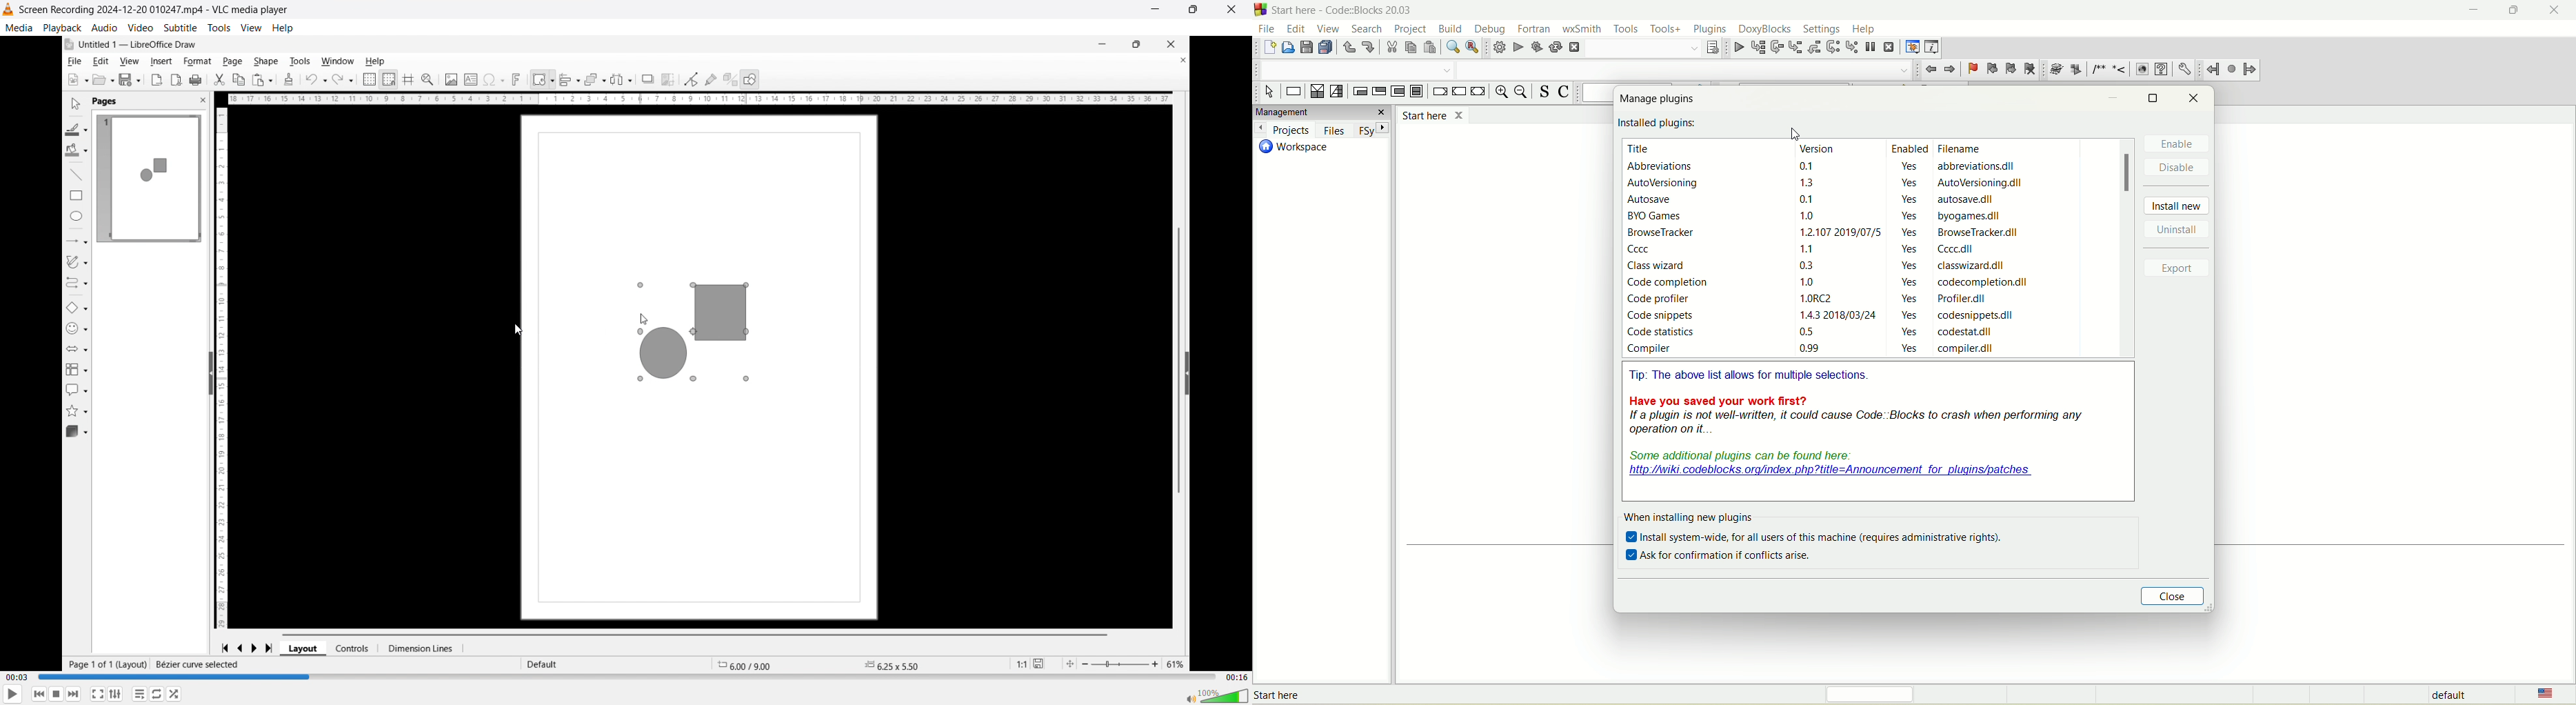 The width and height of the screenshot is (2576, 728). I want to click on view, so click(252, 27).